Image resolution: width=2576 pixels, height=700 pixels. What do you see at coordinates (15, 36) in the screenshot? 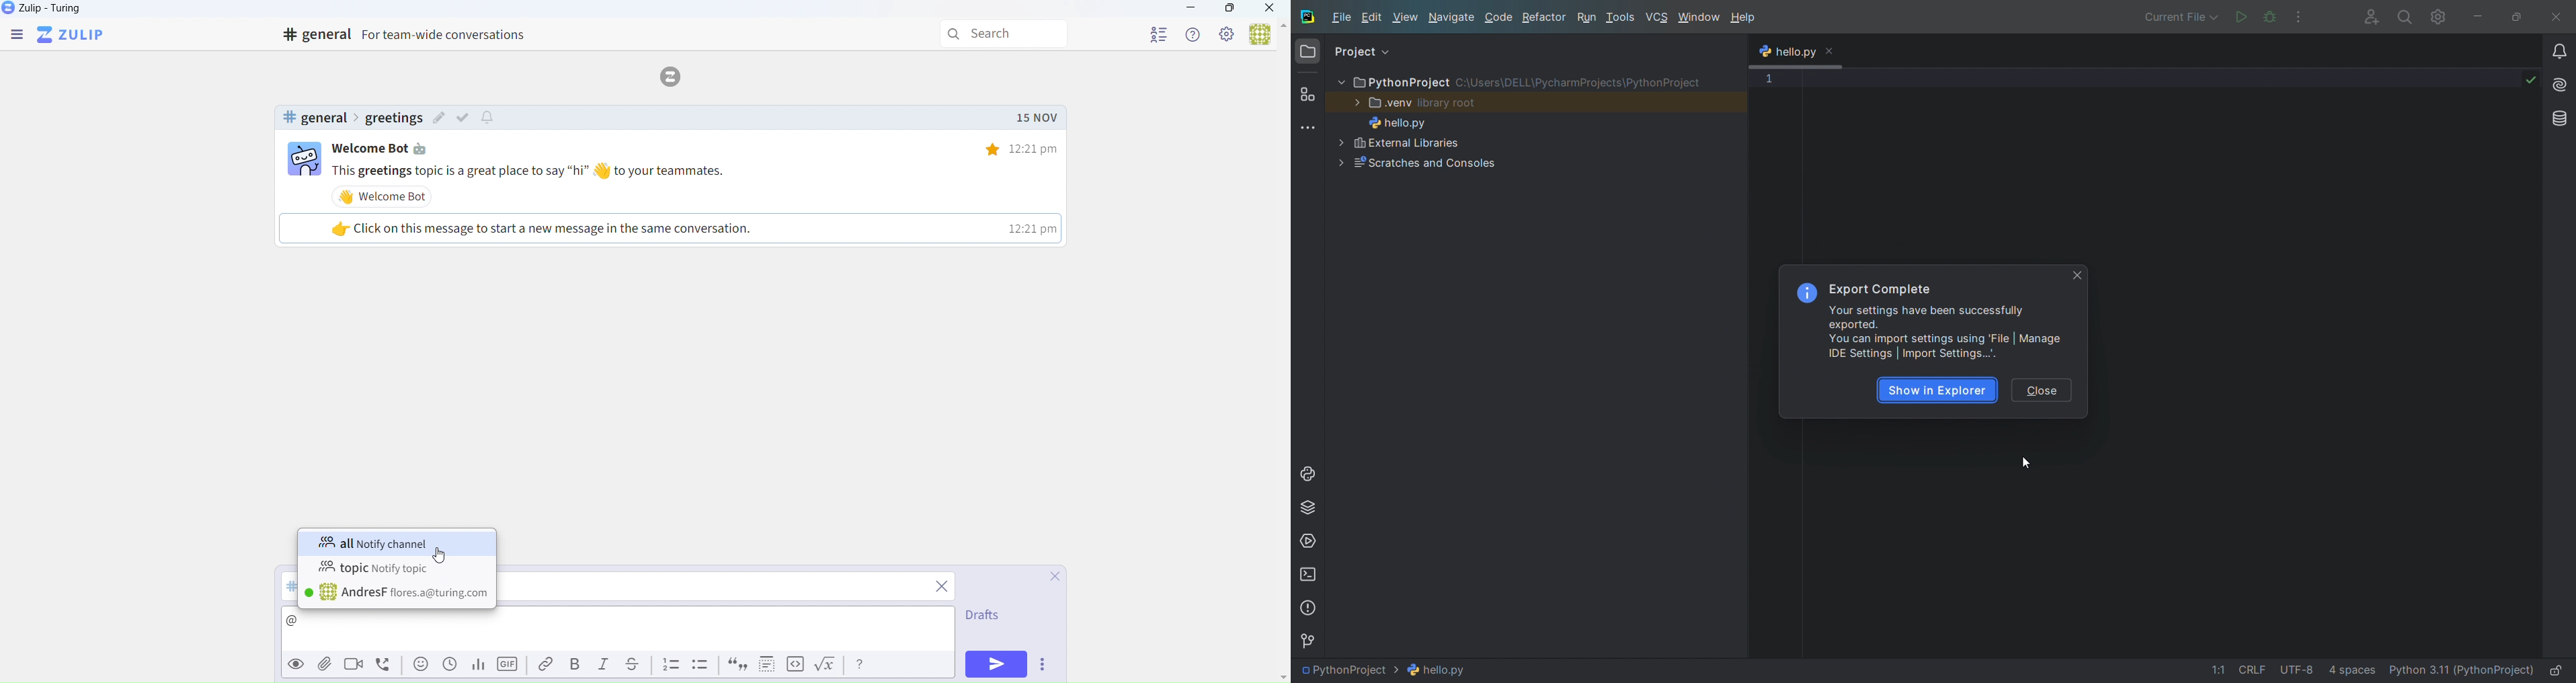
I see `Menu Bar` at bounding box center [15, 36].